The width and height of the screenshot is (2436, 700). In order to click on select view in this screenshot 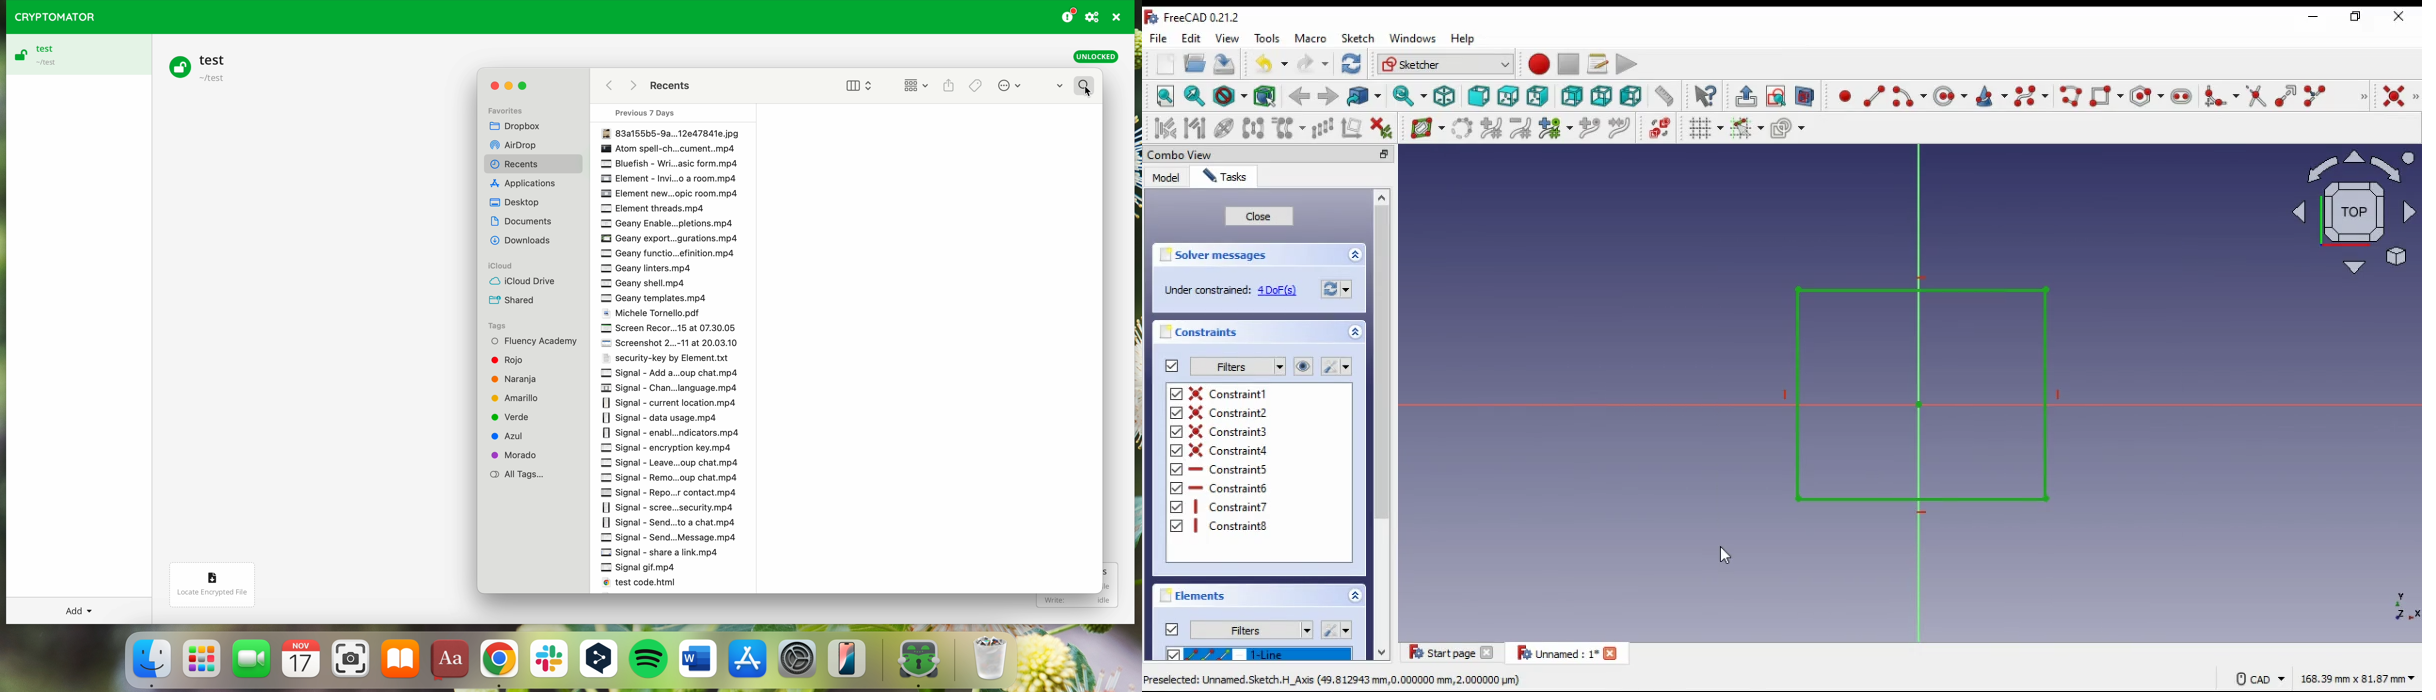, I will do `click(2350, 212)`.